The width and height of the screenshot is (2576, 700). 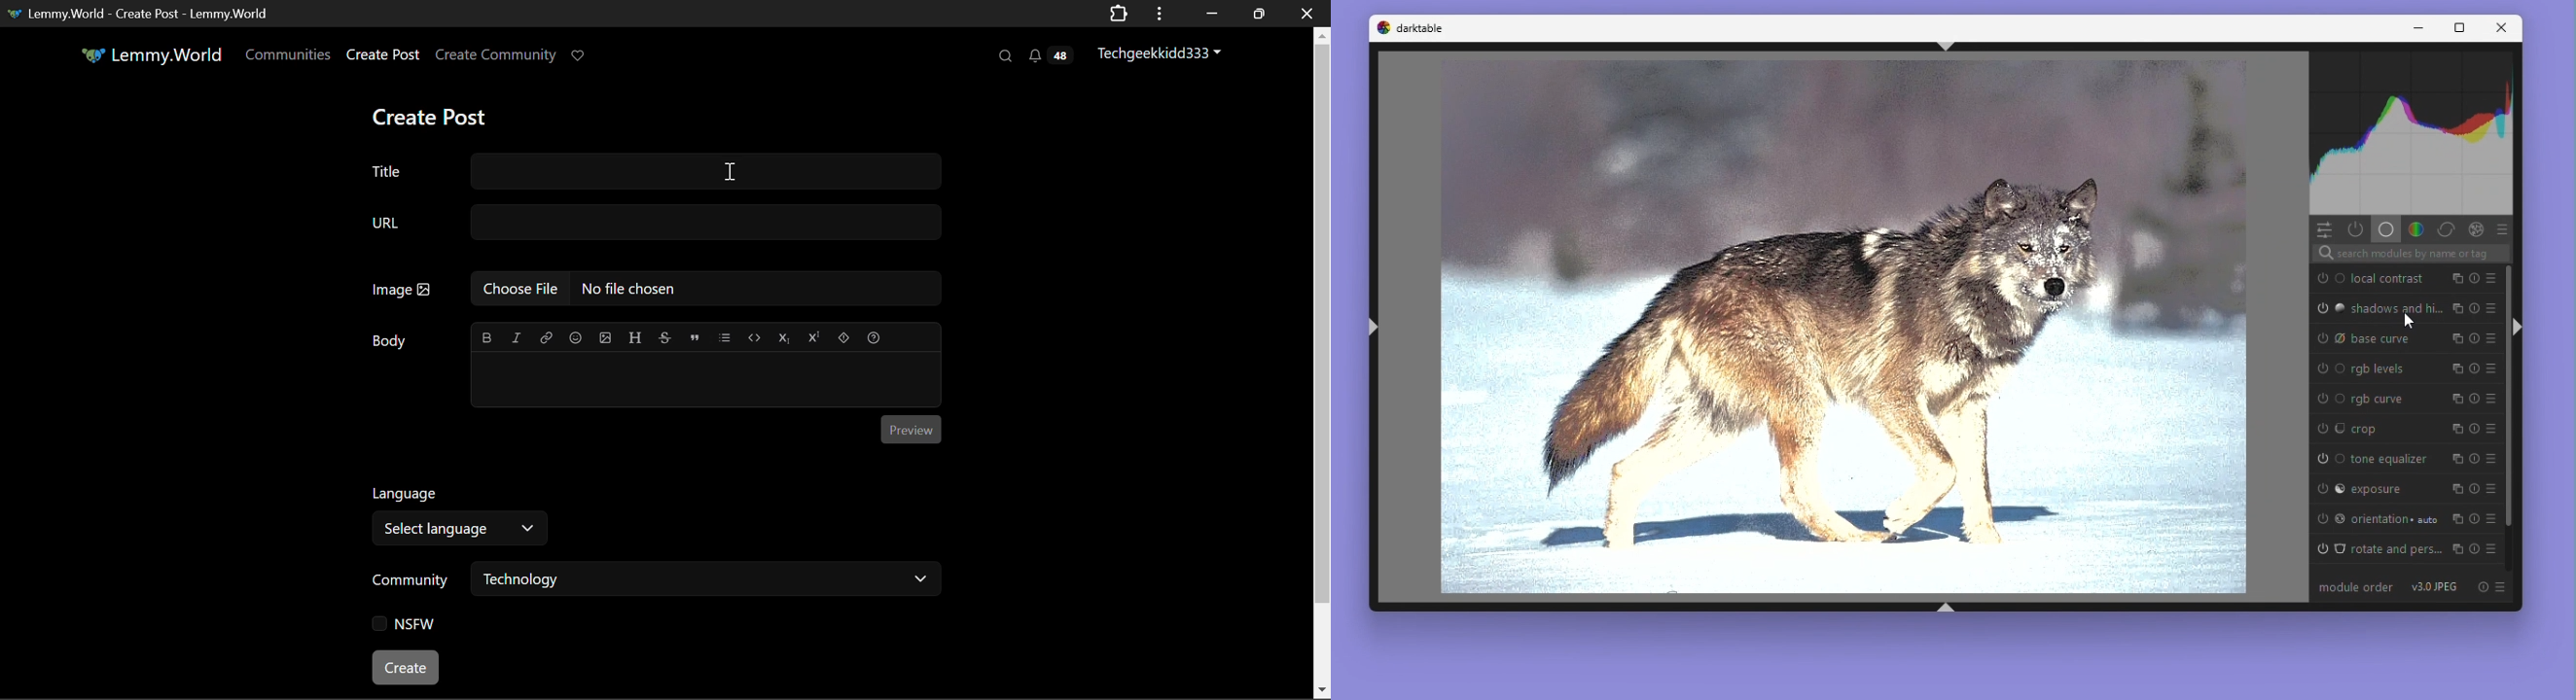 I want to click on Module order, so click(x=2337, y=589).